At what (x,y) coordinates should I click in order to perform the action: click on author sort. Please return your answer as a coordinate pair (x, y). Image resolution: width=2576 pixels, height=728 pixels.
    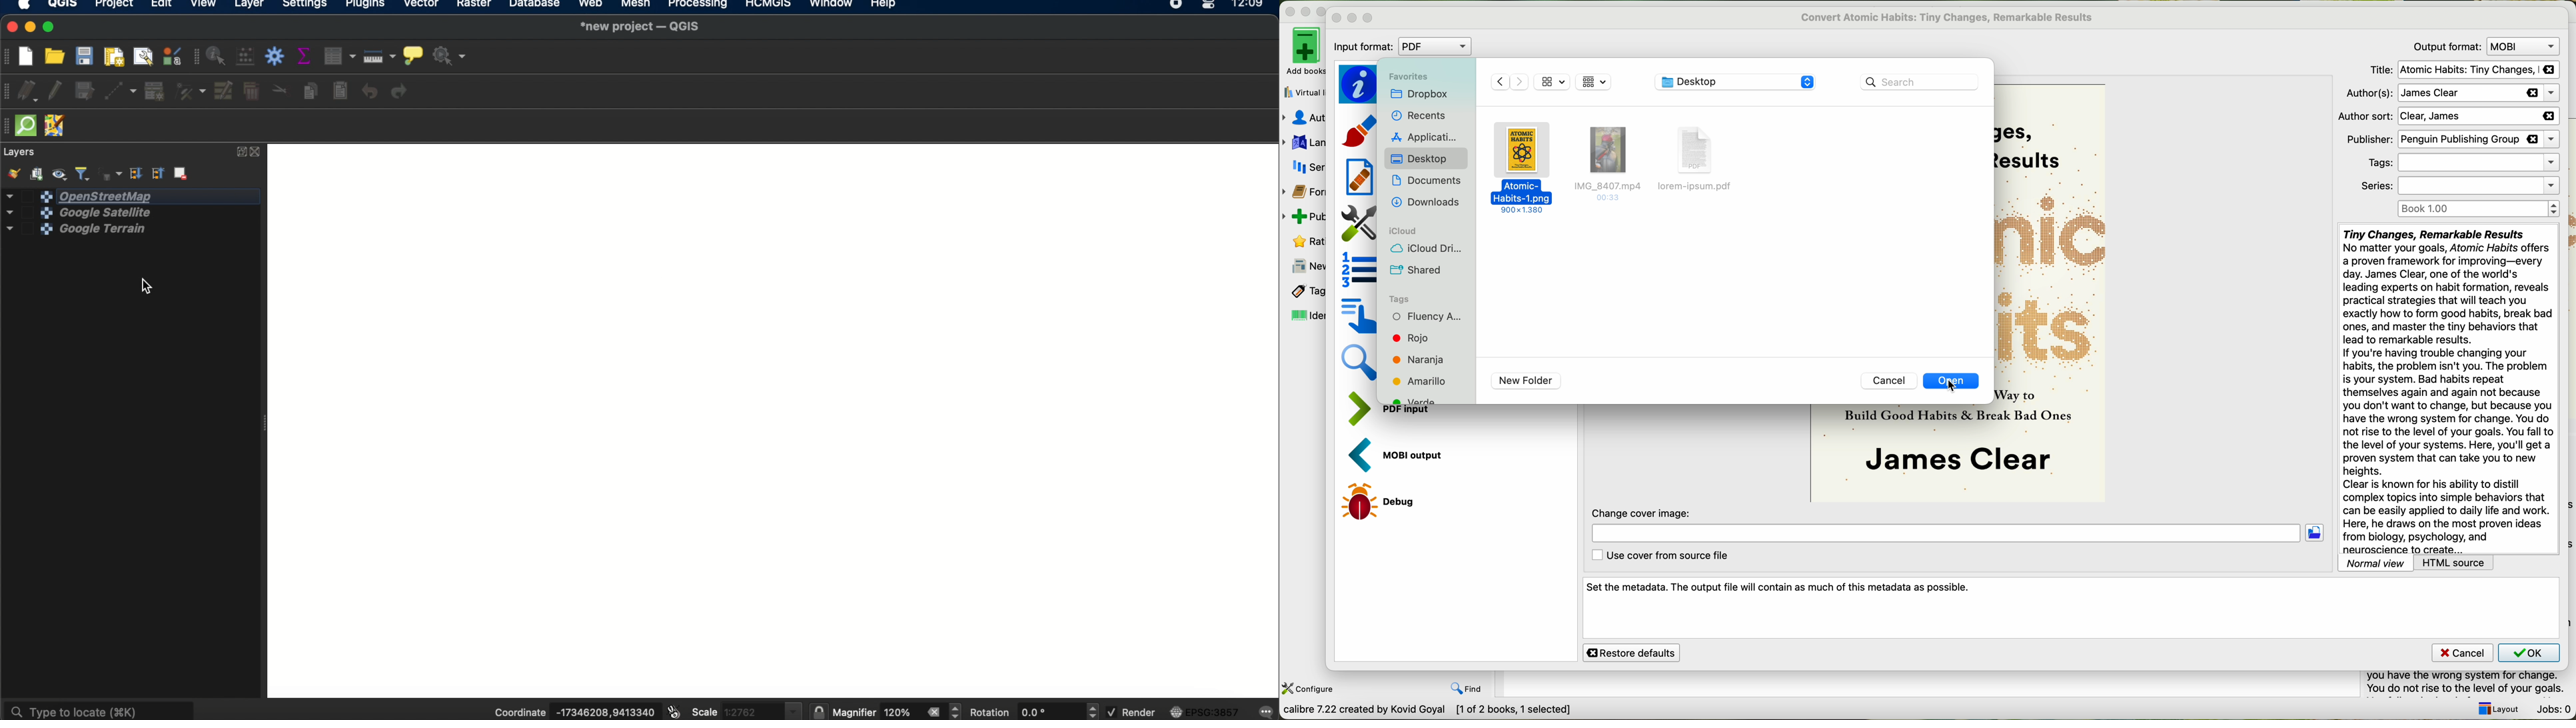
    Looking at the image, I should click on (2448, 116).